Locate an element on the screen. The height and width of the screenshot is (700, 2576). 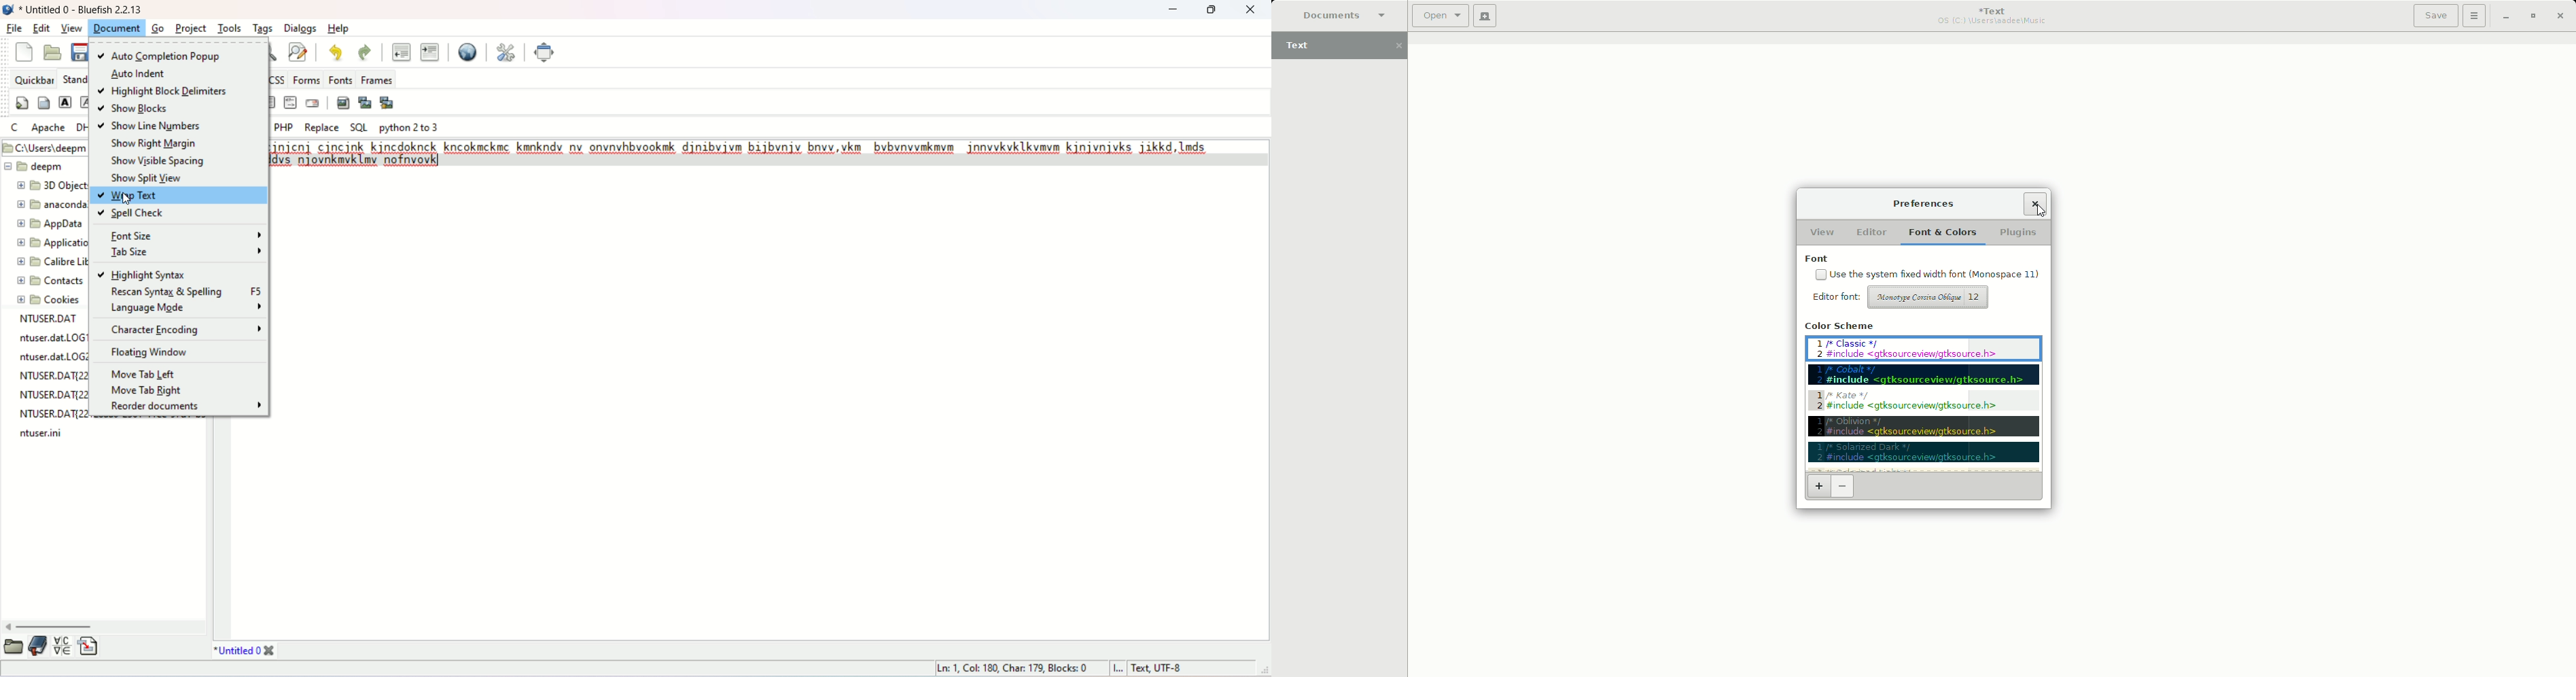
ln, col, char, blocks is located at coordinates (1010, 668).